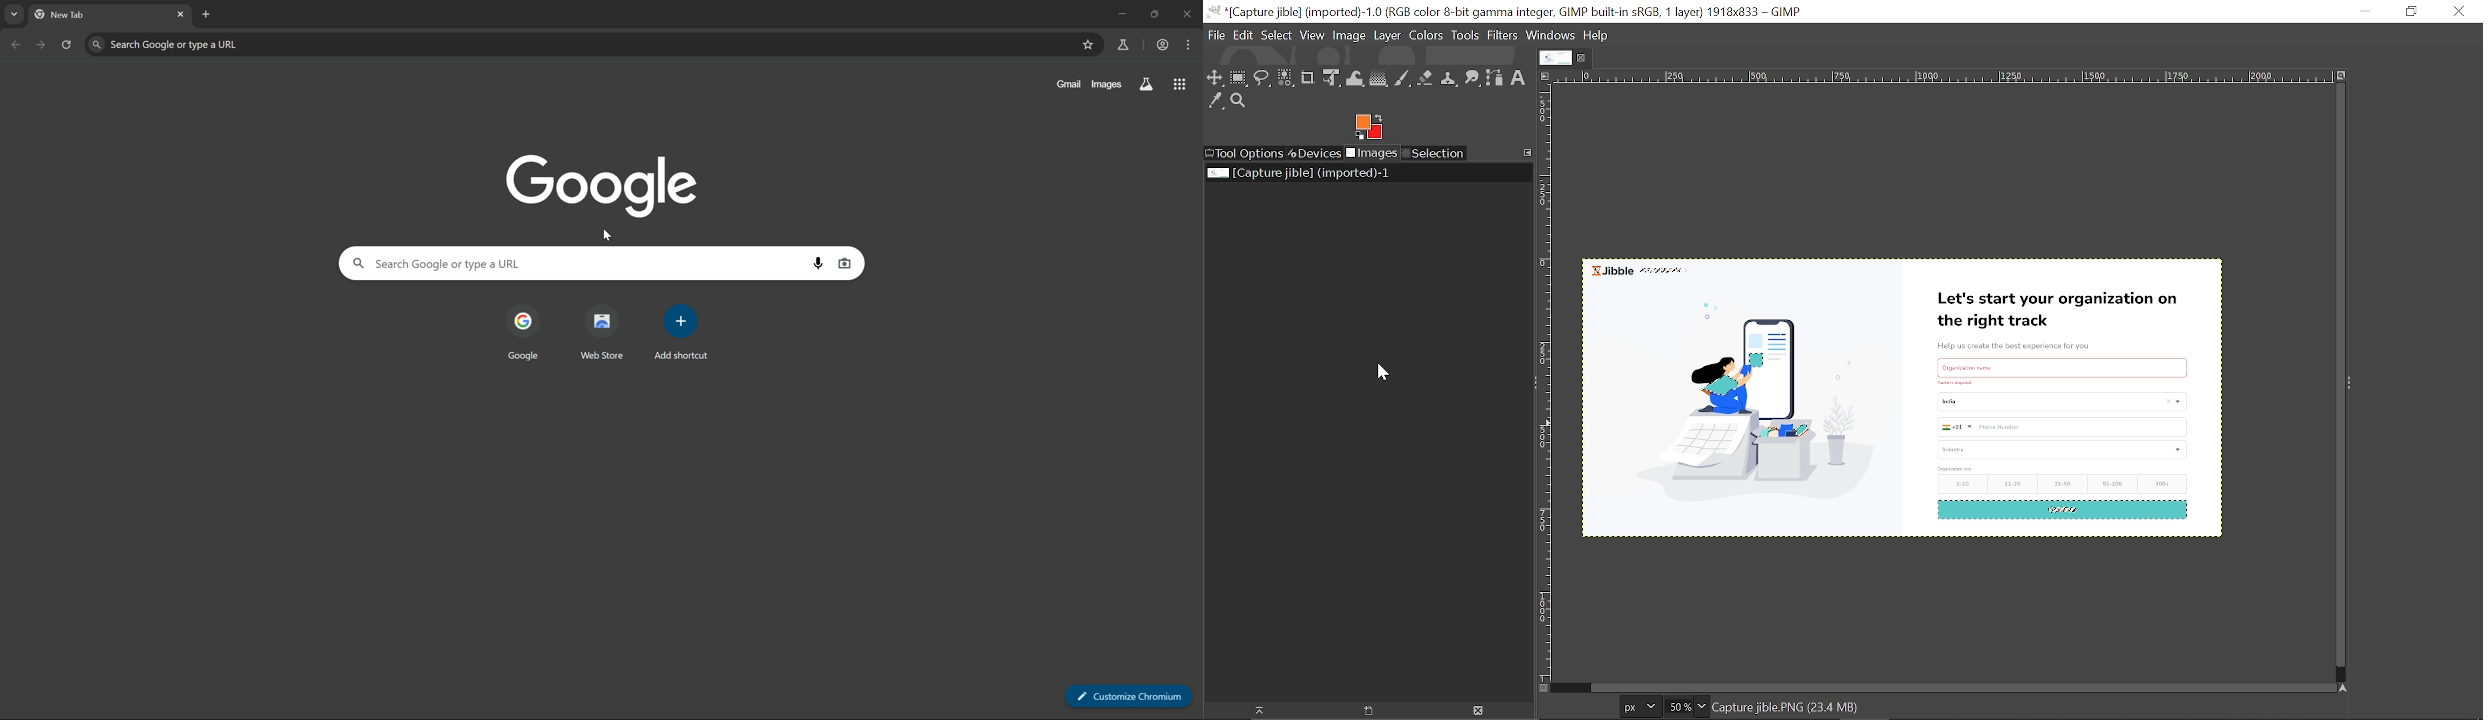 The image size is (2492, 728). Describe the element at coordinates (1216, 102) in the screenshot. I see `Color picker tool` at that location.